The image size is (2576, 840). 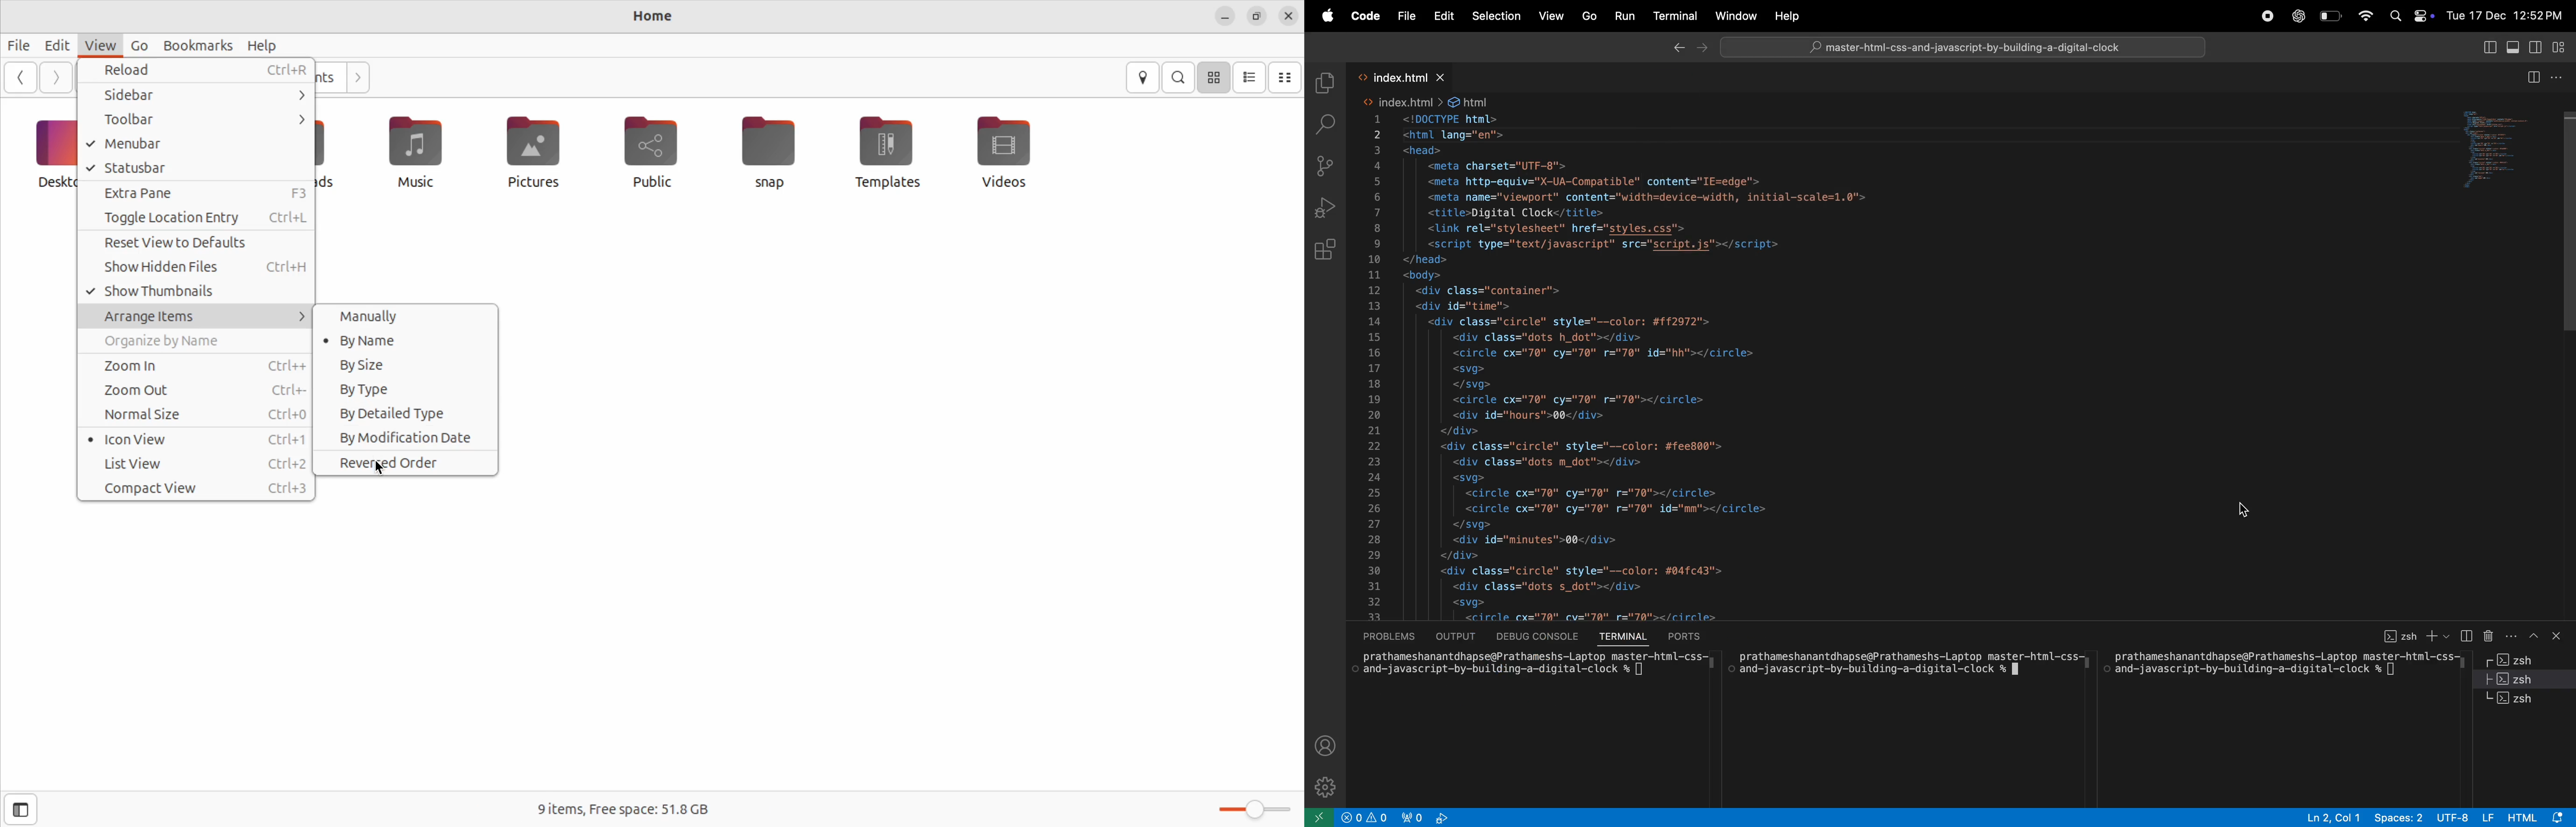 What do you see at coordinates (2492, 635) in the screenshot?
I see `delete` at bounding box center [2492, 635].